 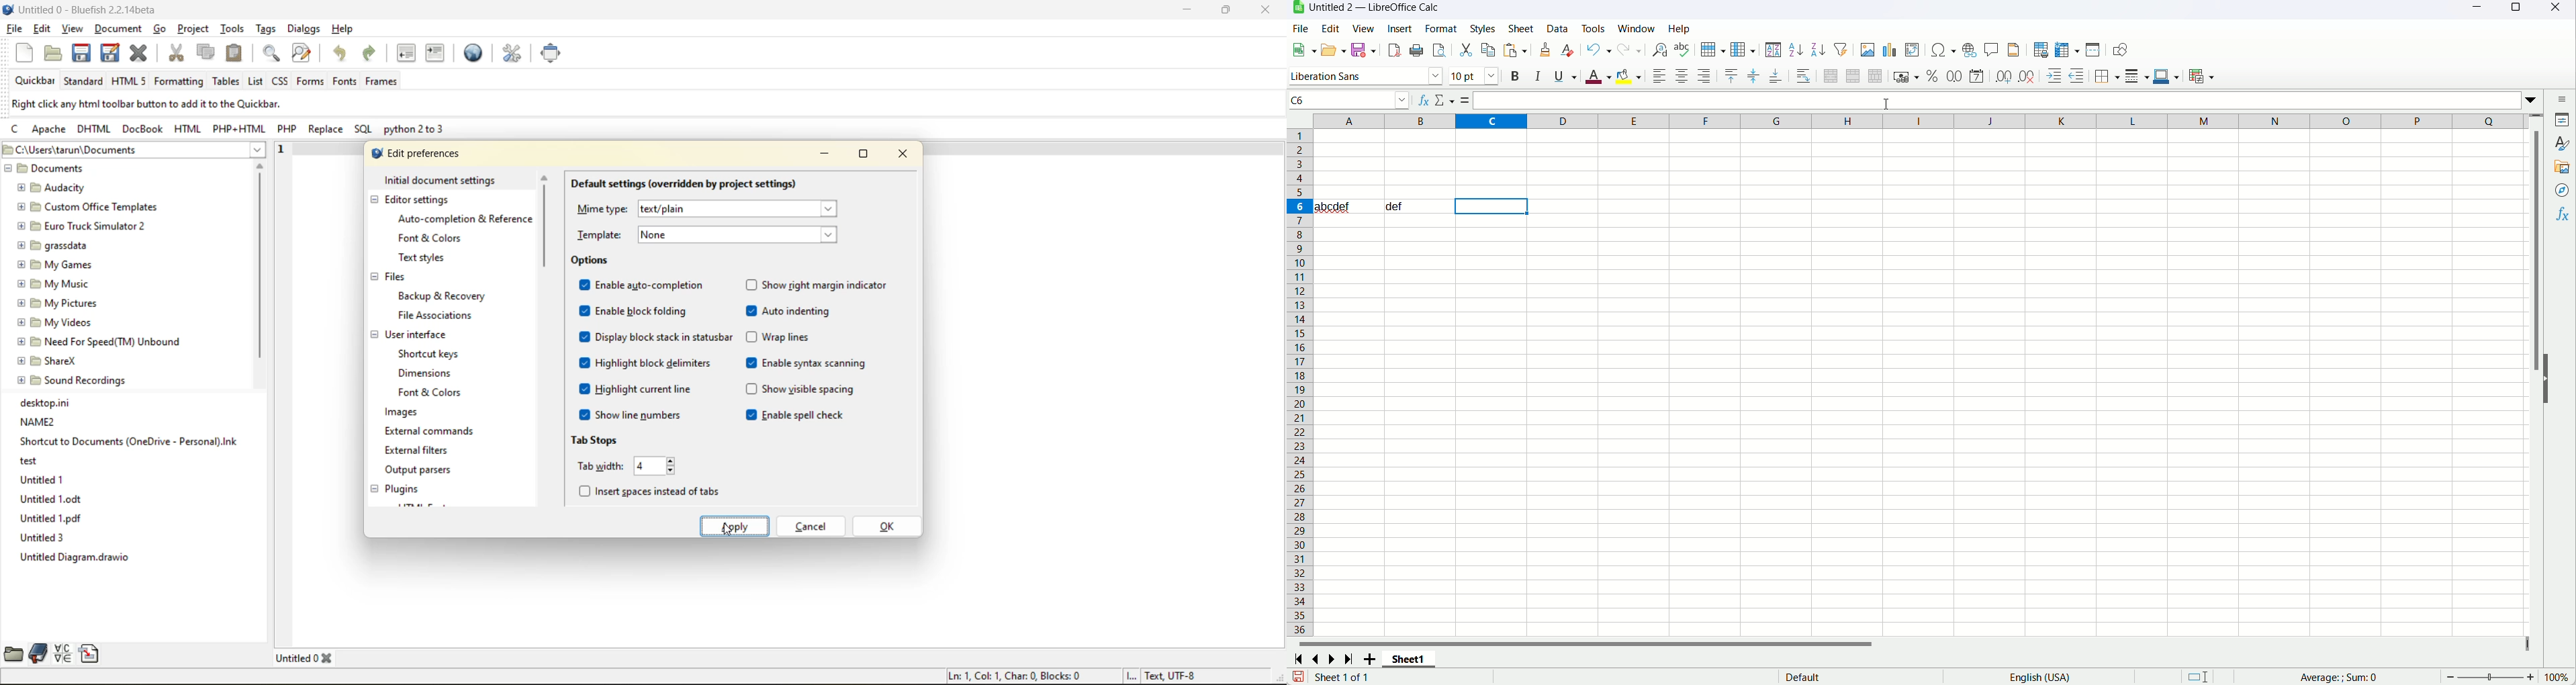 What do you see at coordinates (141, 129) in the screenshot?
I see `docbook` at bounding box center [141, 129].